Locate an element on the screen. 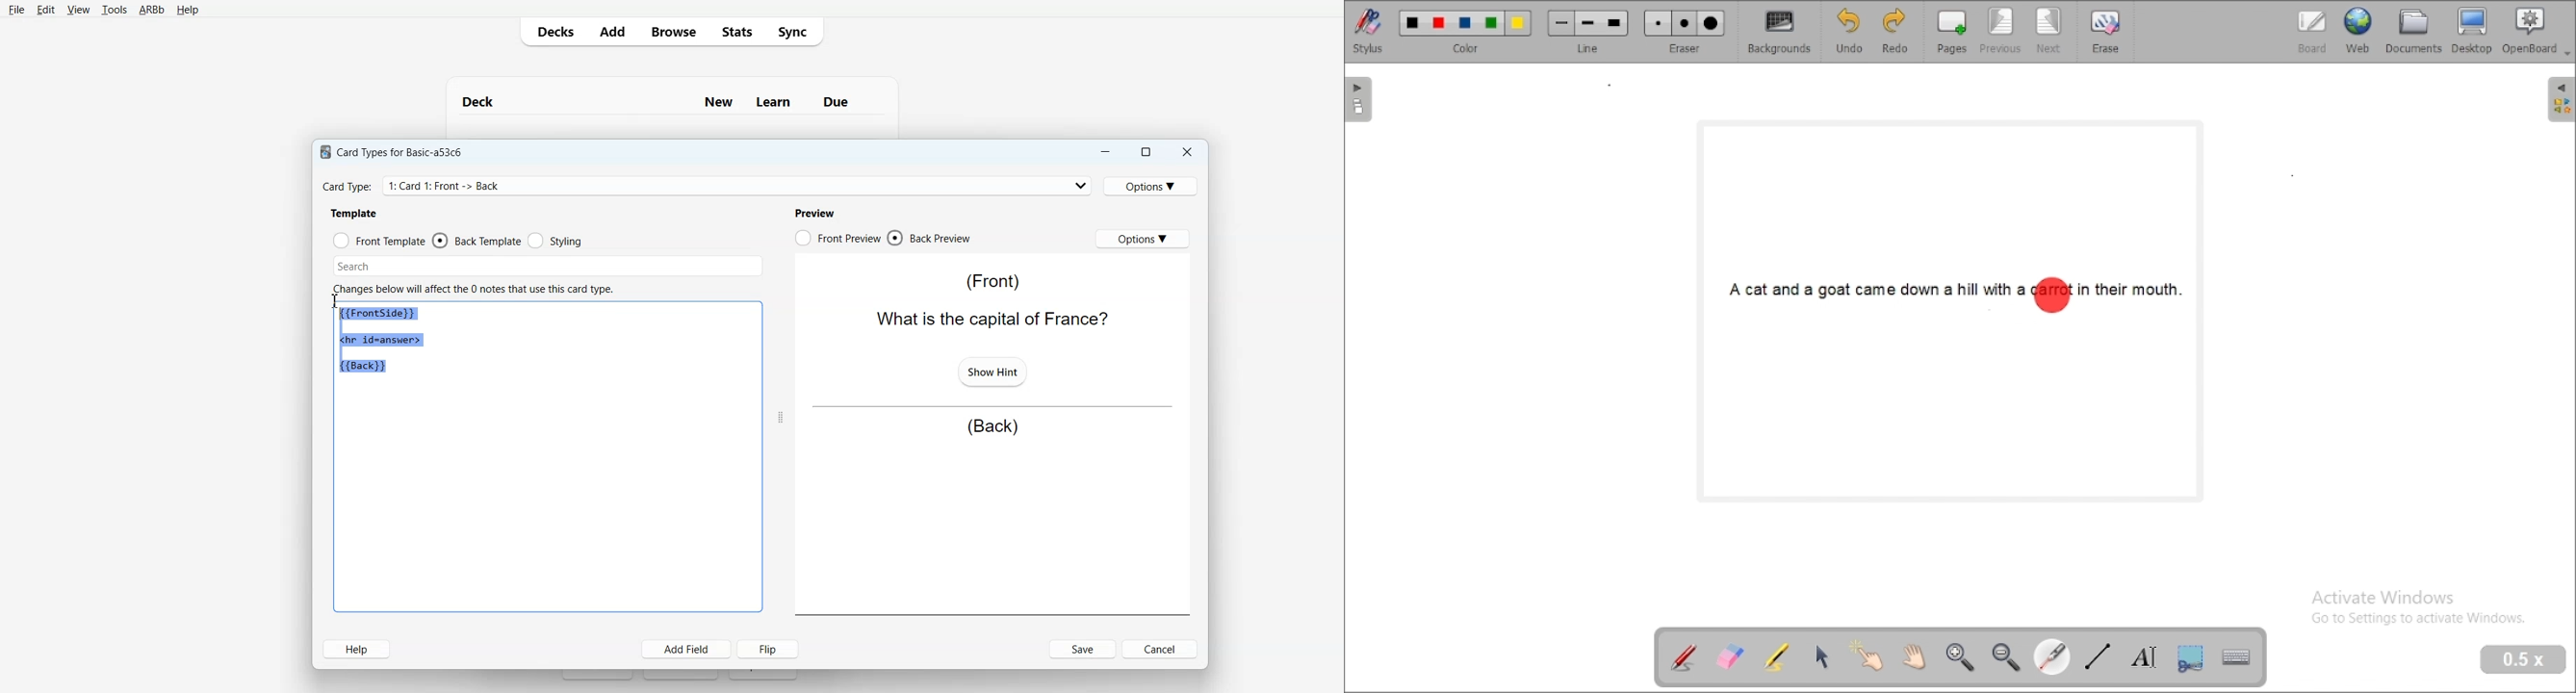 Image resolution: width=2576 pixels, height=700 pixels. {{Frontside}}
<hr id=answer>
(Back) is located at coordinates (384, 341).